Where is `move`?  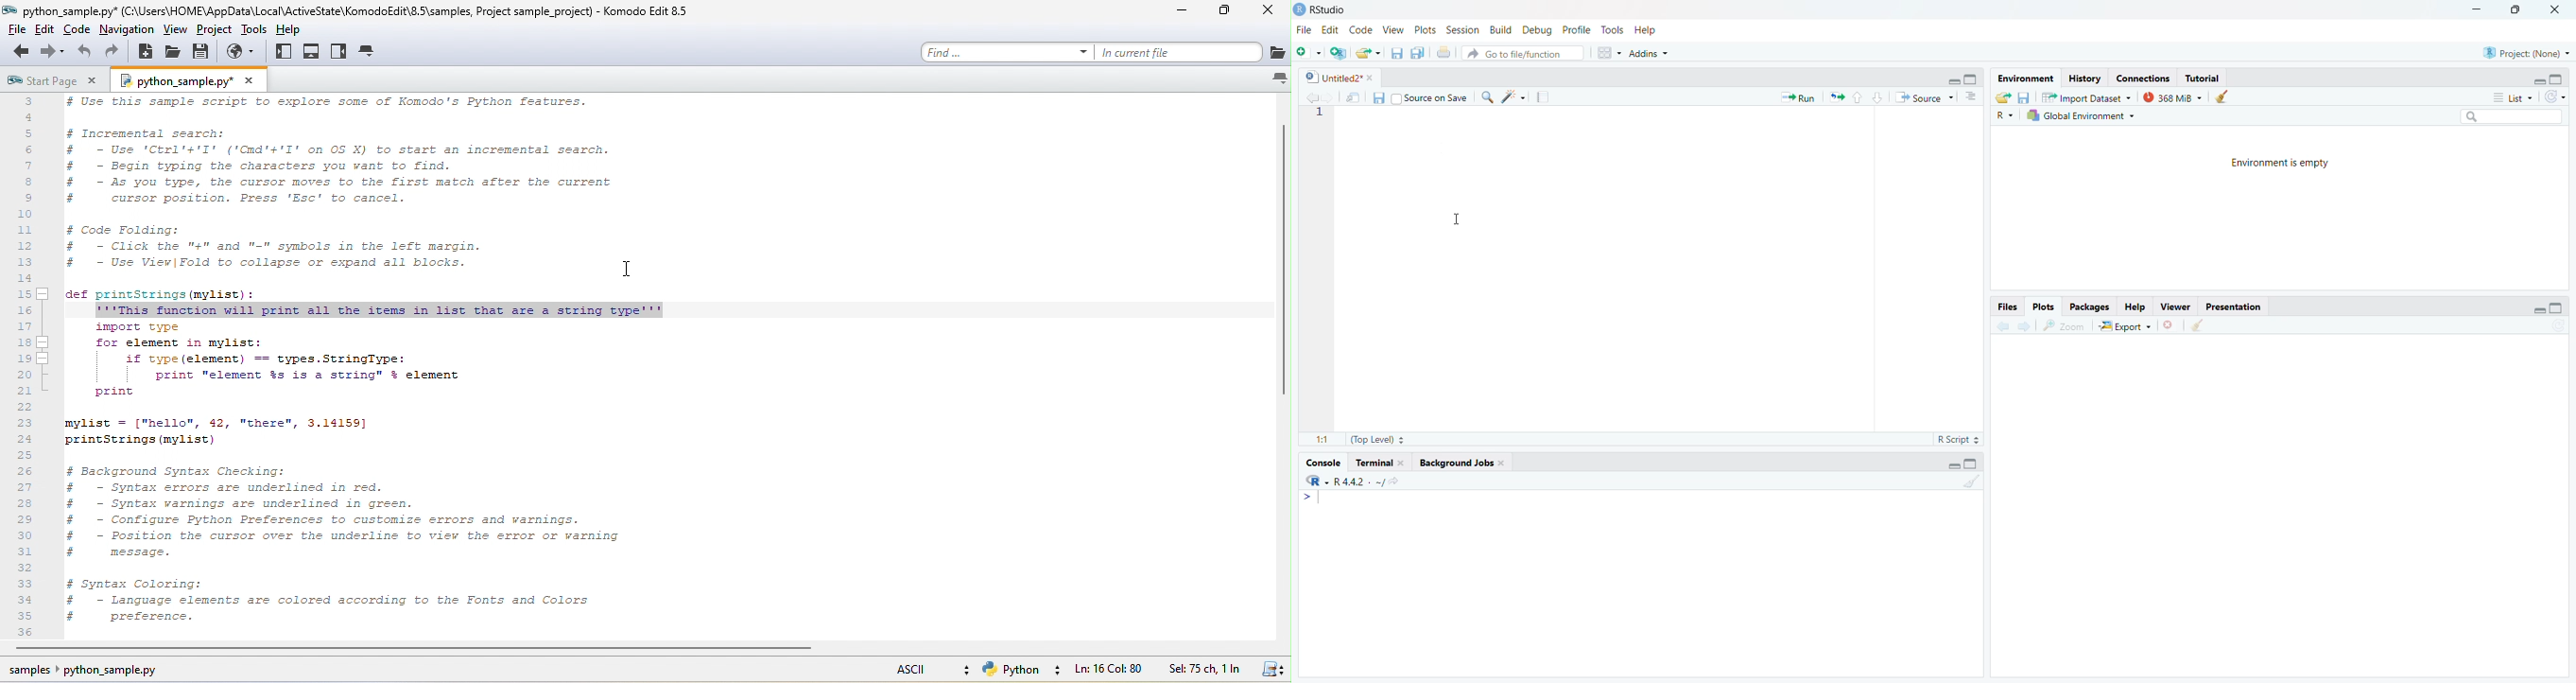
move is located at coordinates (1354, 100).